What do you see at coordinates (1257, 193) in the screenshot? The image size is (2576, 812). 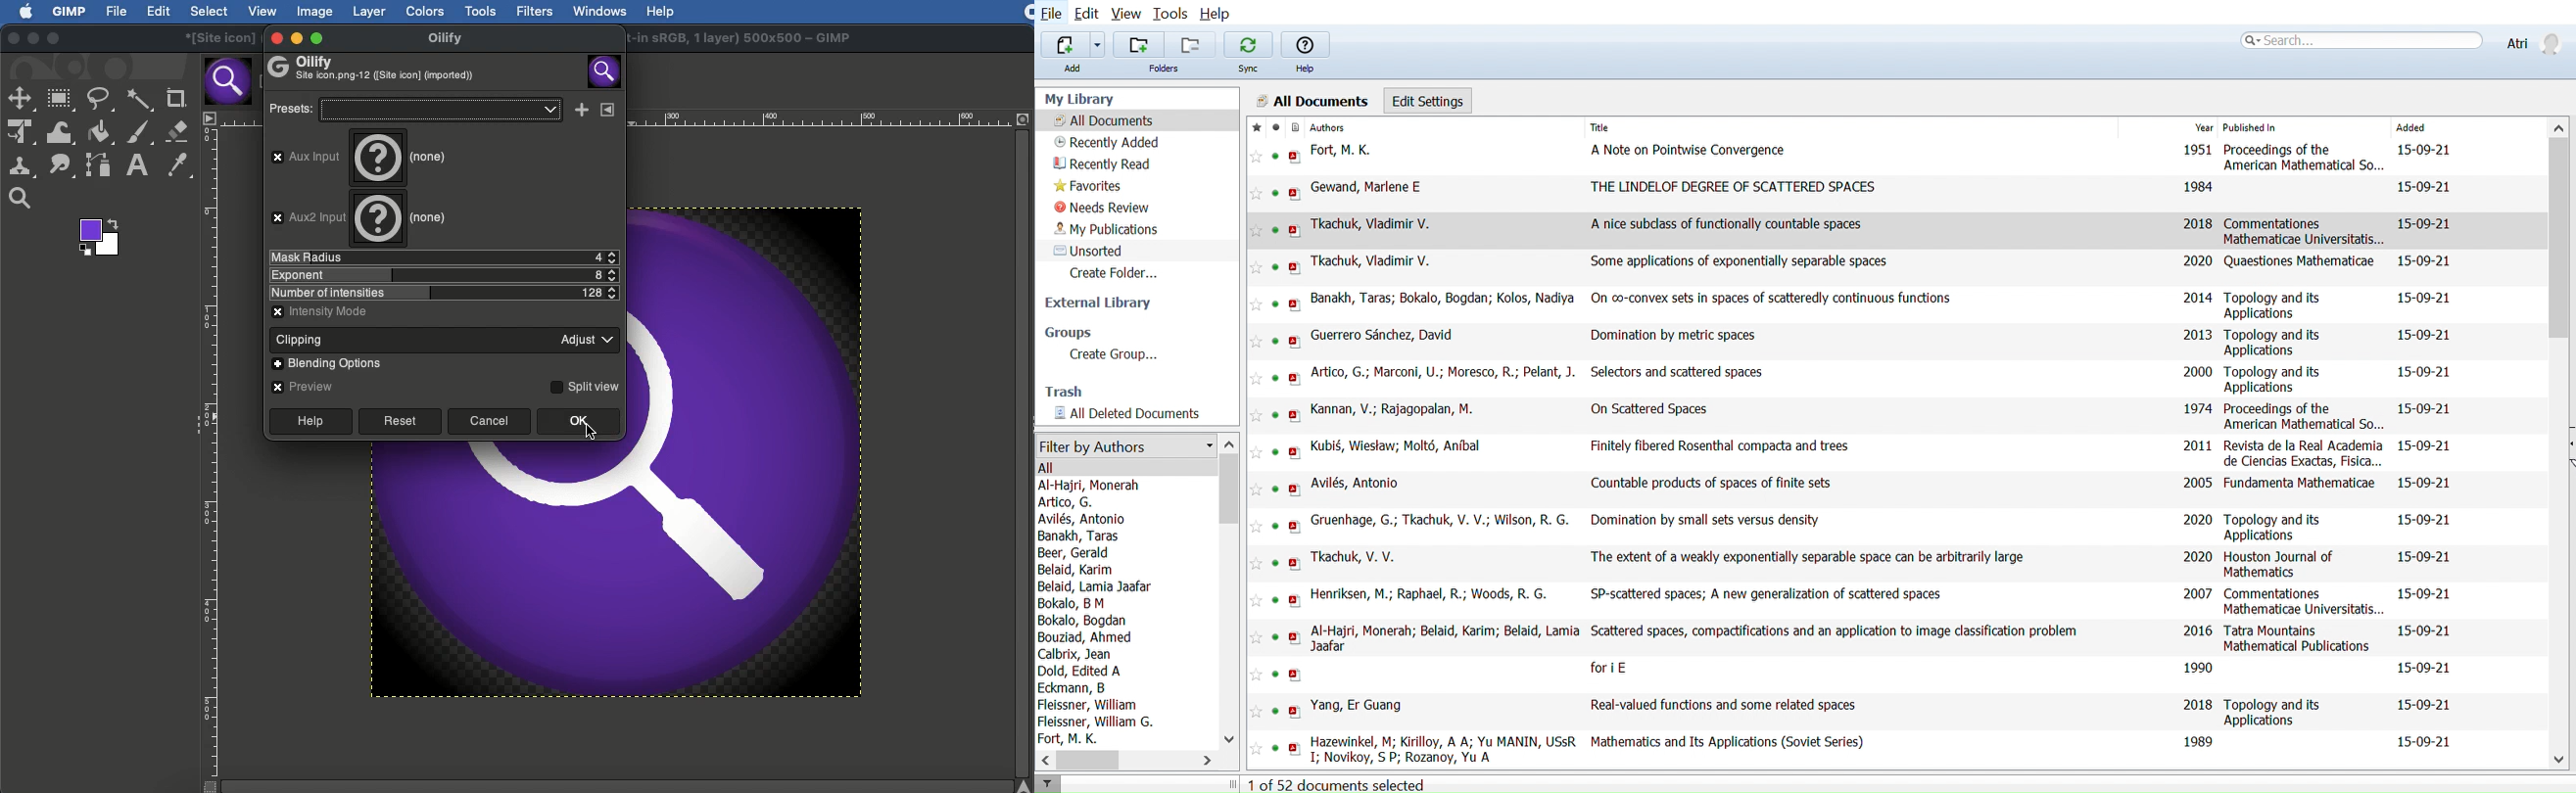 I see `Add this reference to favorites` at bounding box center [1257, 193].